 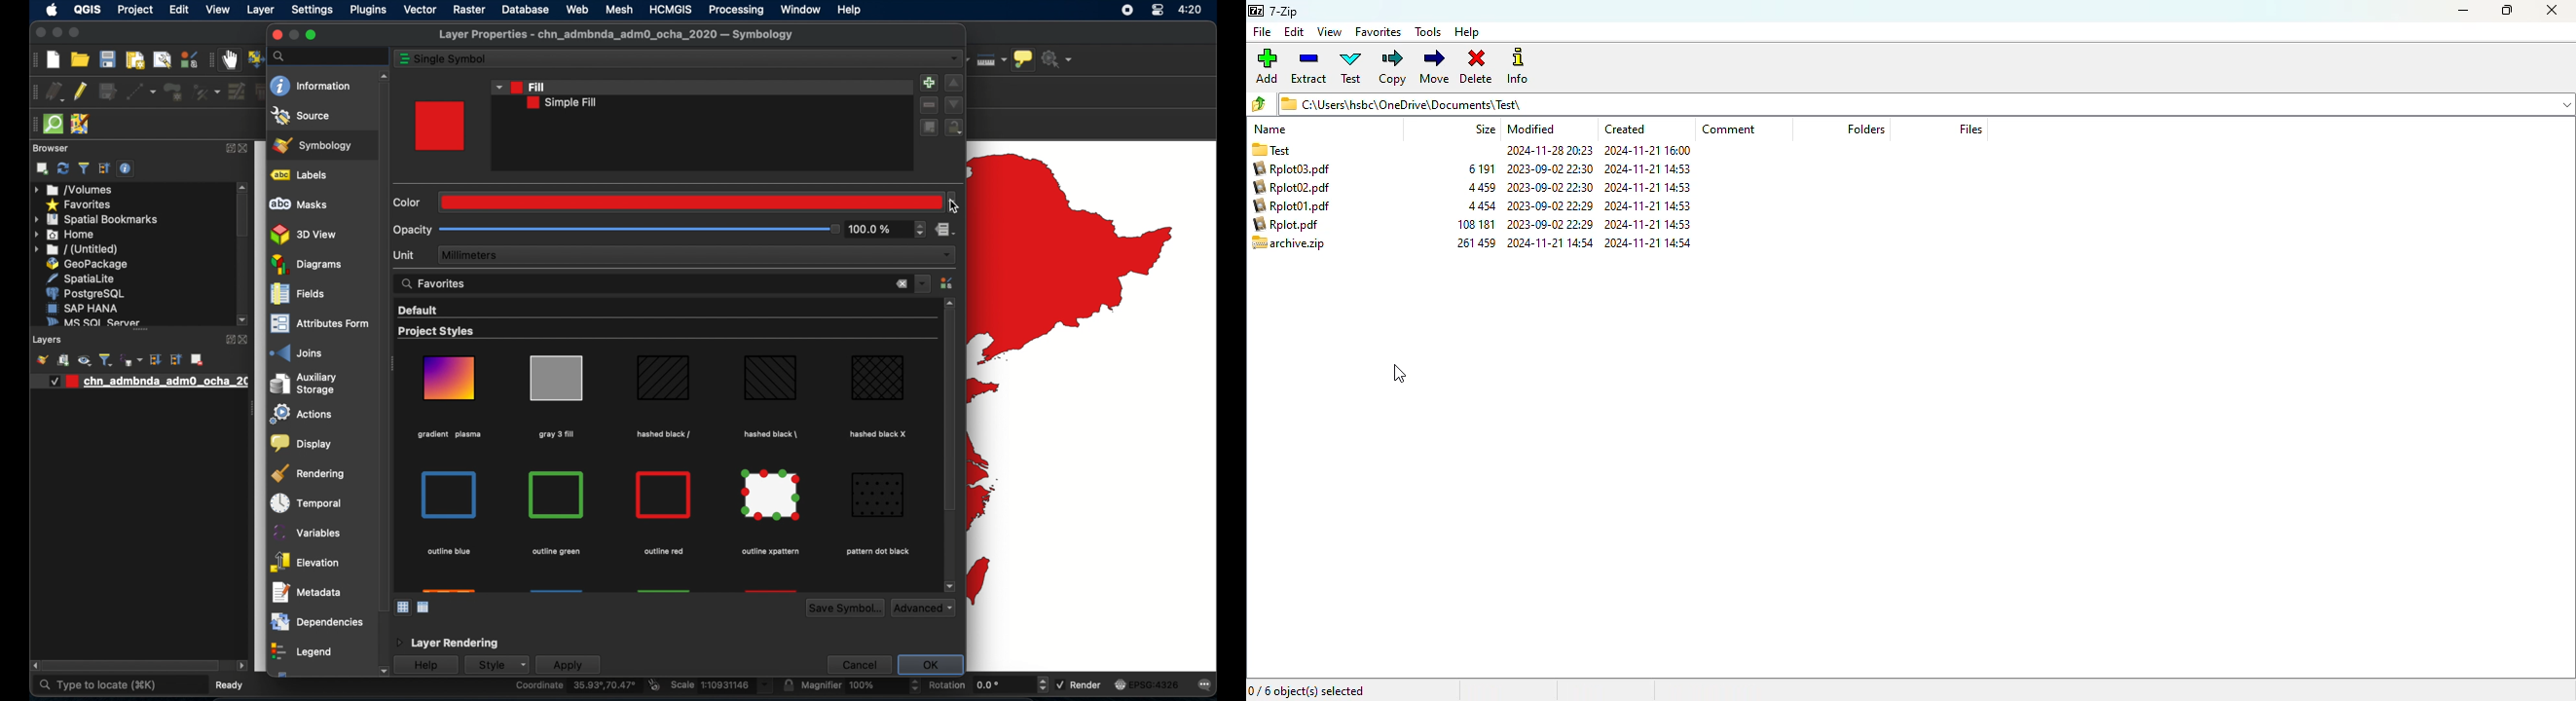 What do you see at coordinates (879, 495) in the screenshot?
I see `Gradient preview ` at bounding box center [879, 495].